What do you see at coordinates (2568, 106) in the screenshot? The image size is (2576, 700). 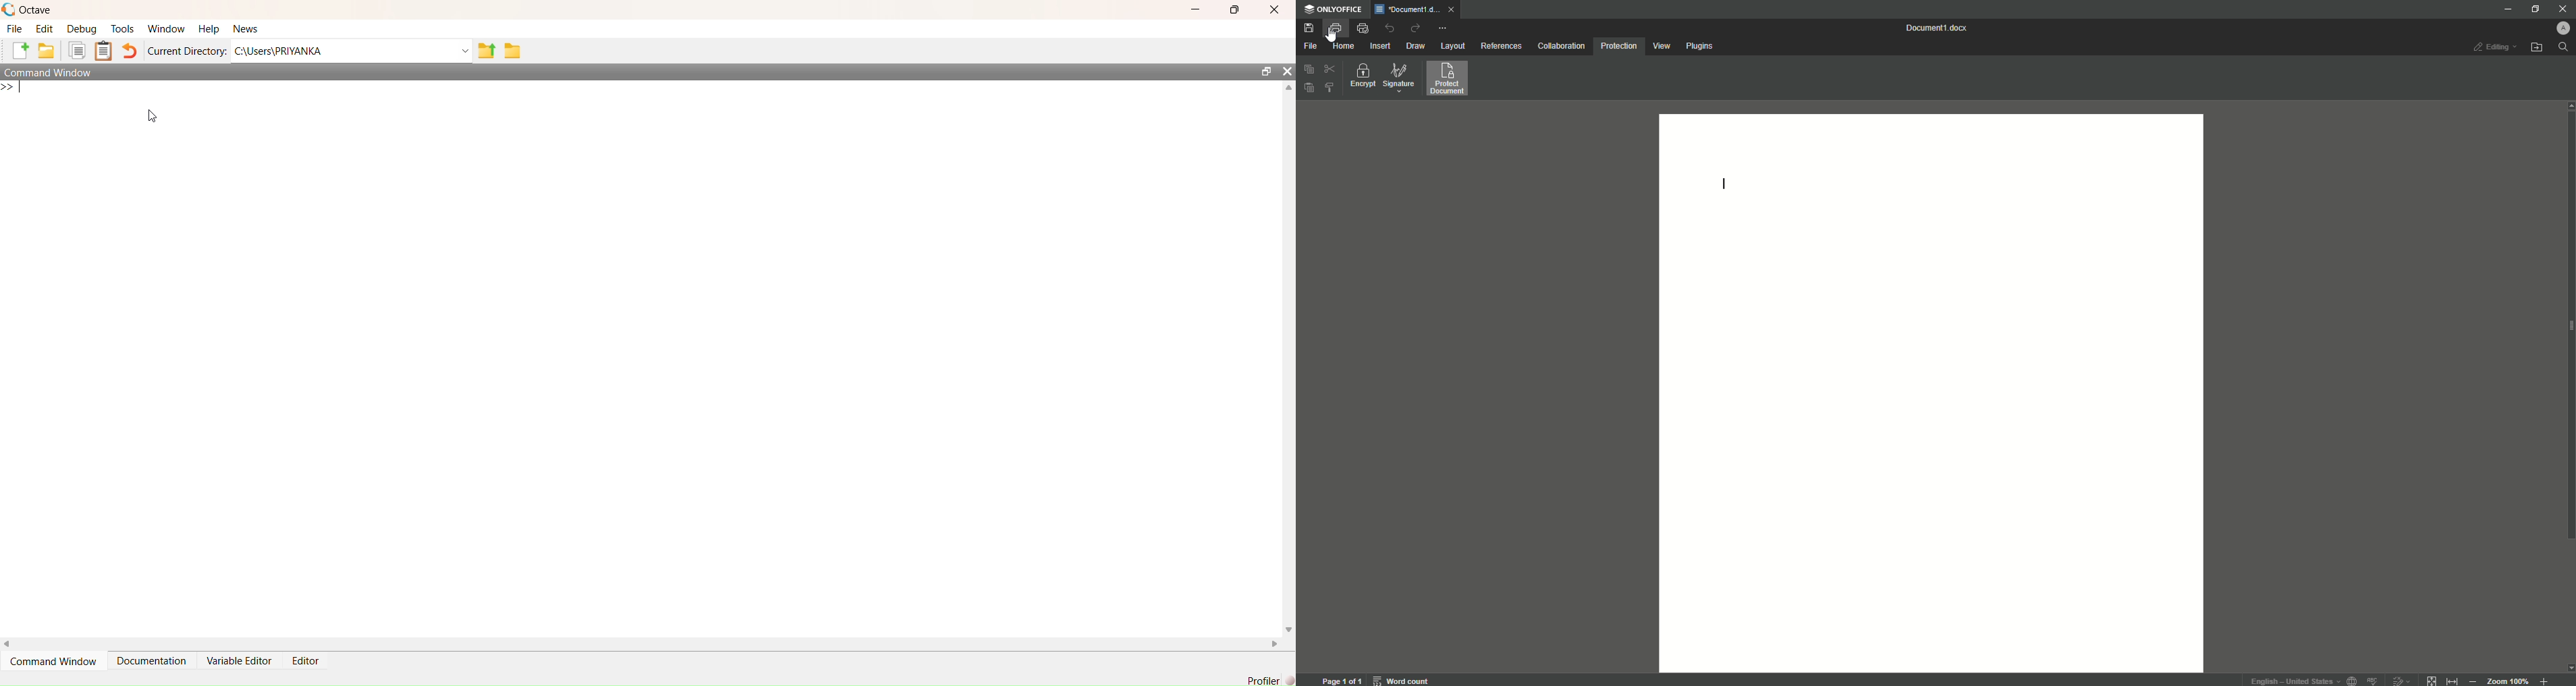 I see `scroll up` at bounding box center [2568, 106].